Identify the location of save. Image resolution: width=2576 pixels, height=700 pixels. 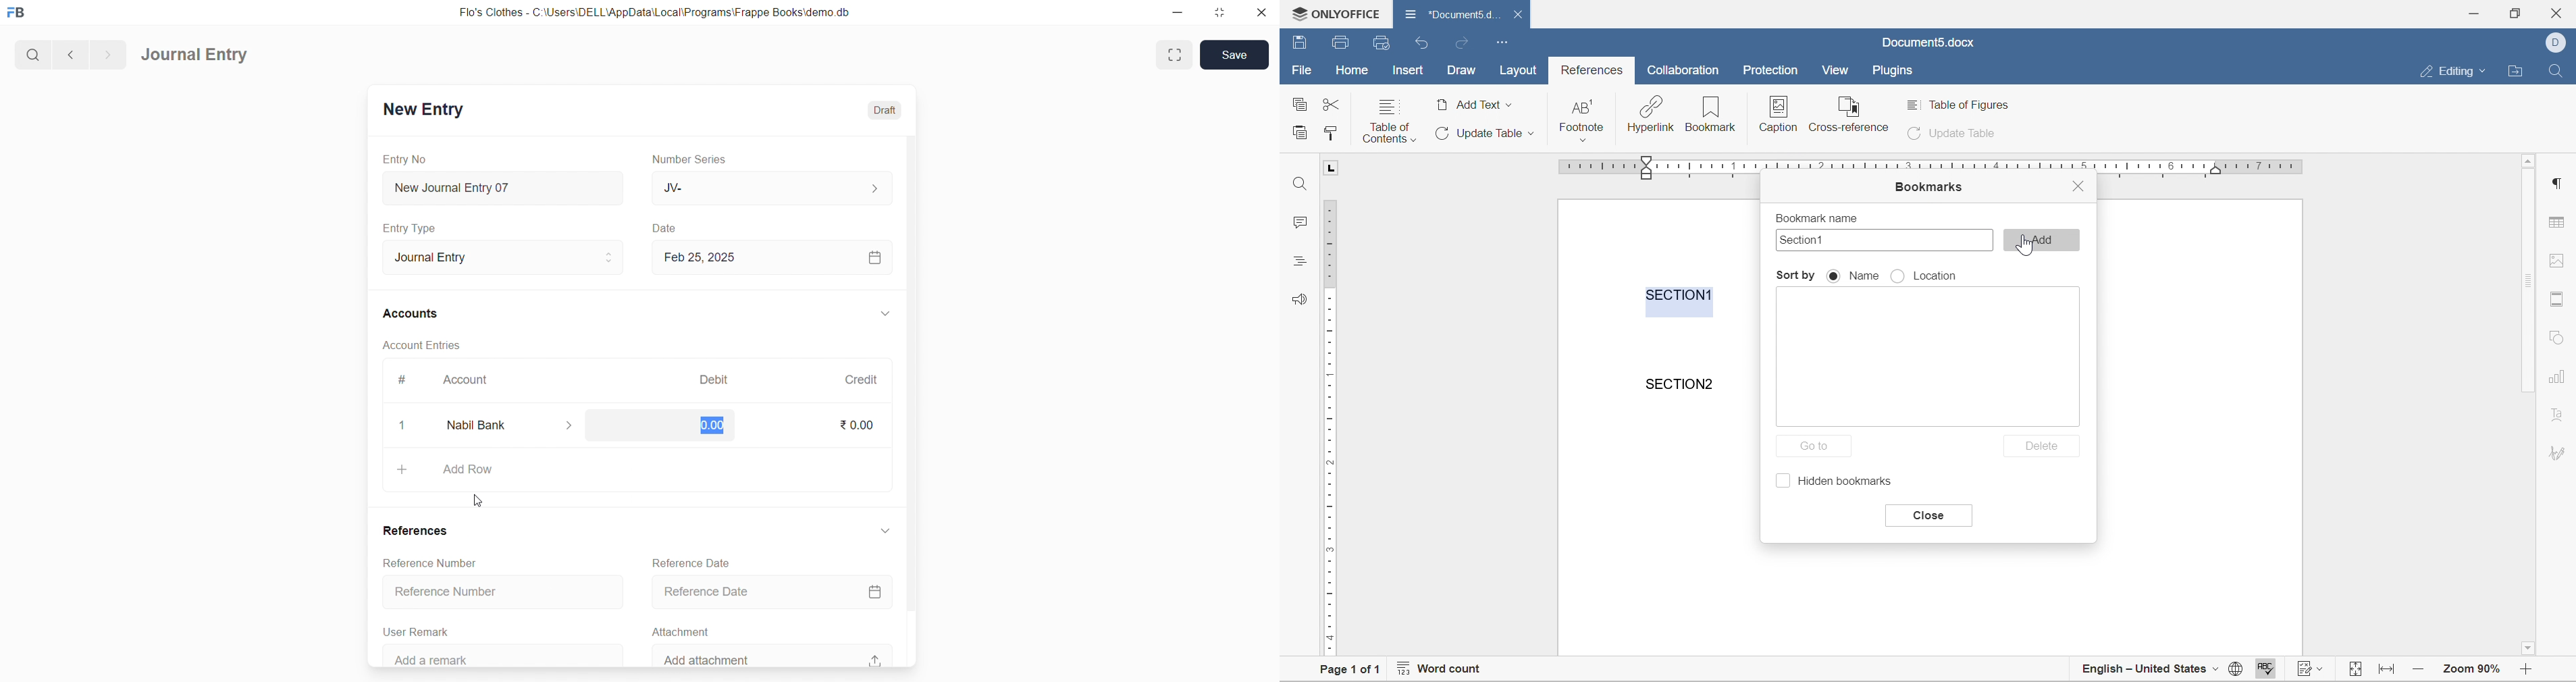
(1342, 43).